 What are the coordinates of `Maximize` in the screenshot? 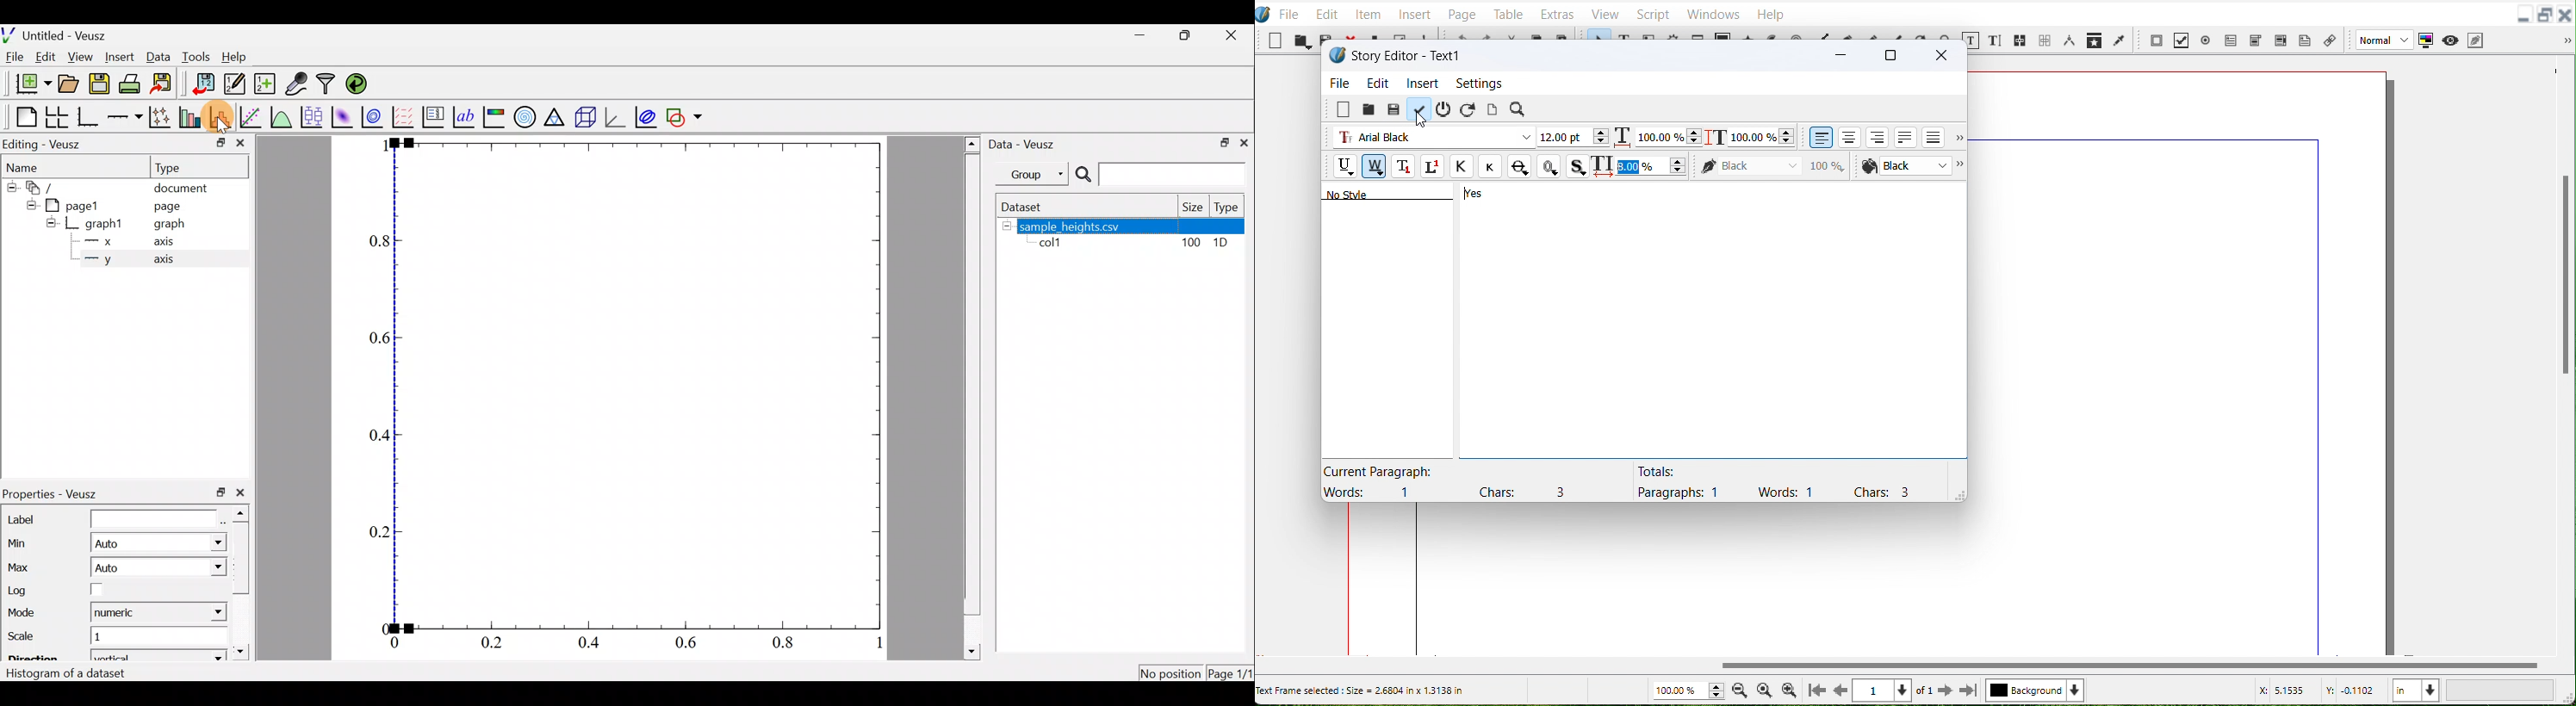 It's located at (1889, 53).